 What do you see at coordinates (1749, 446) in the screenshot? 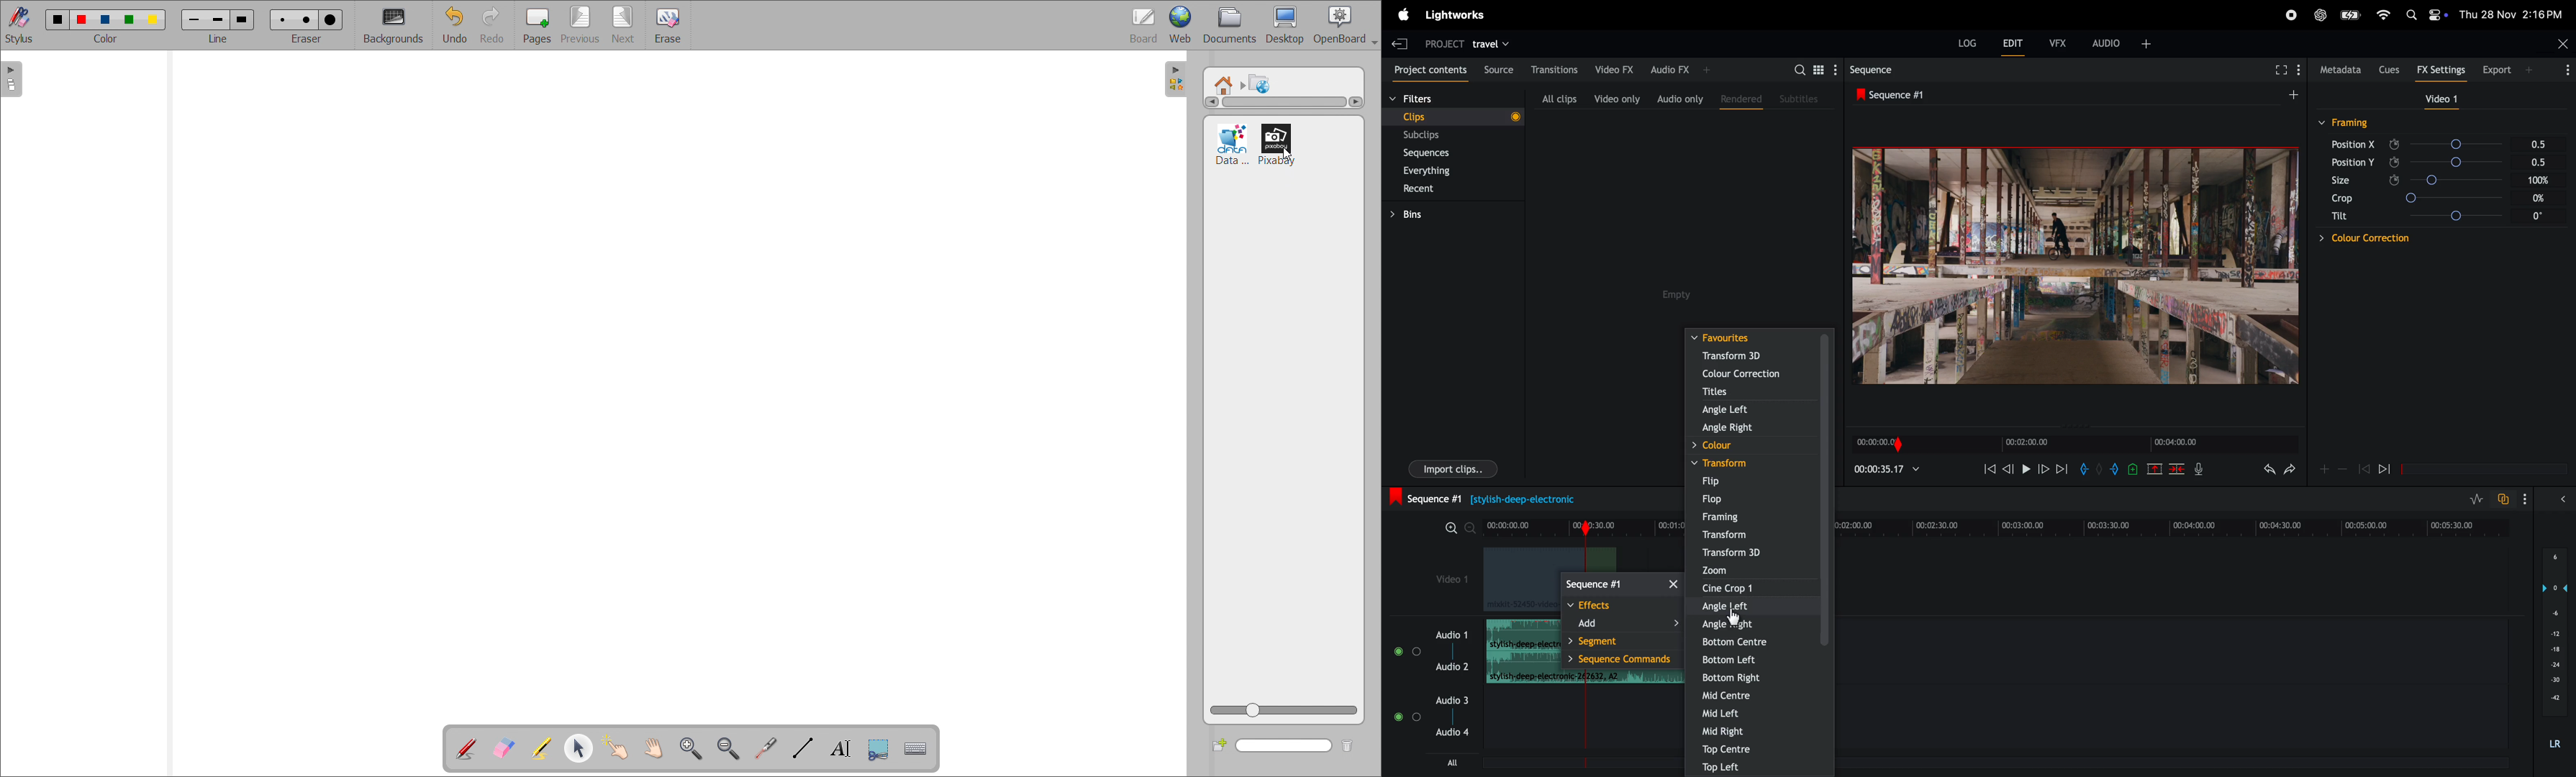
I see `colour` at bounding box center [1749, 446].